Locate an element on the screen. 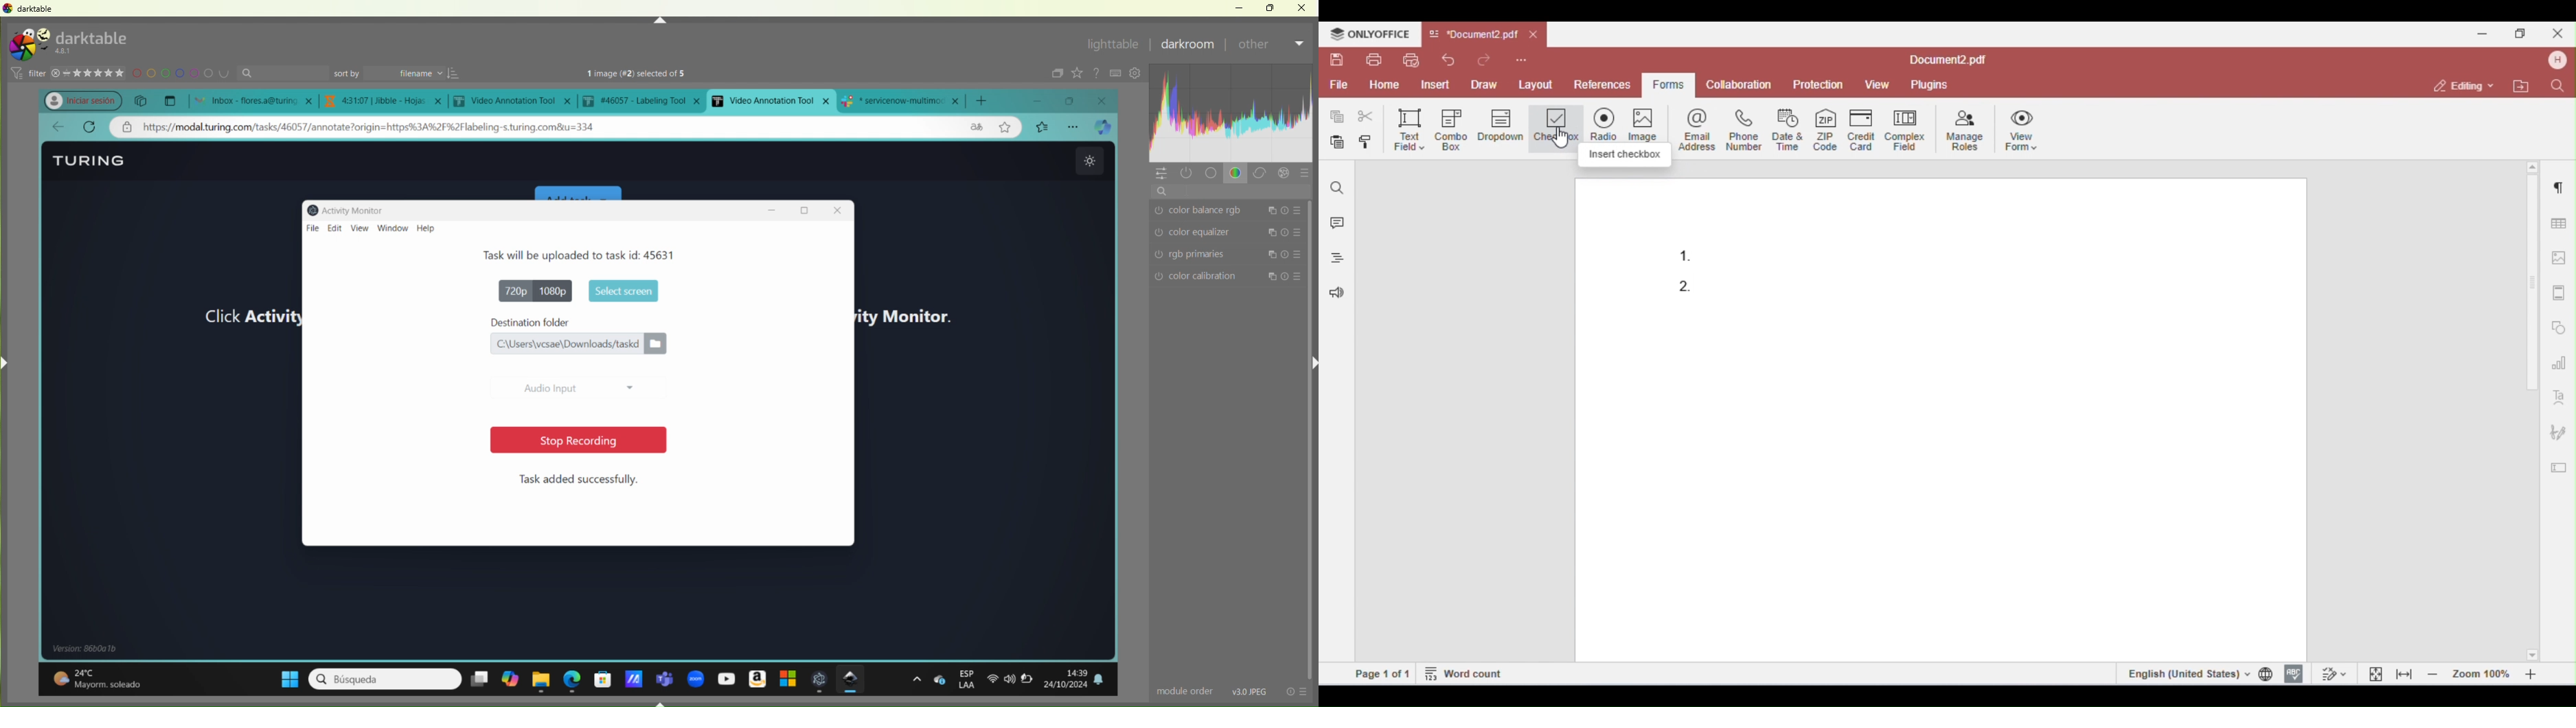  activity monitor is located at coordinates (912, 313).